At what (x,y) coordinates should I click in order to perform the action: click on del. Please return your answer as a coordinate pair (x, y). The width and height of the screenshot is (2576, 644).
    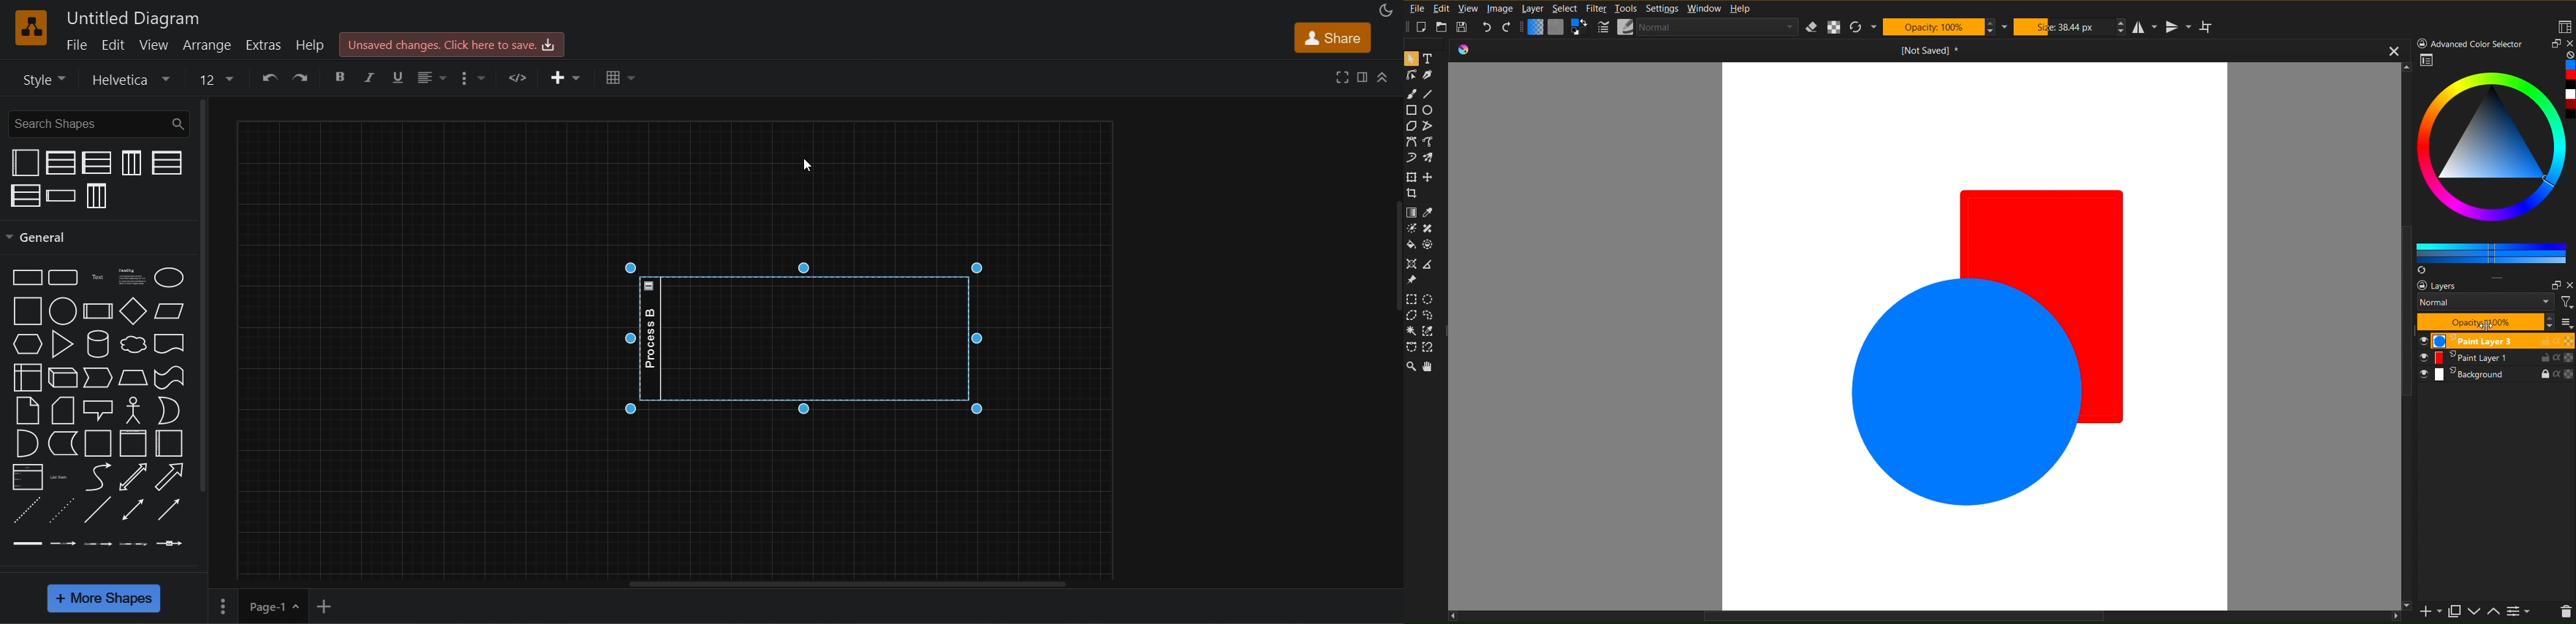
    Looking at the image, I should click on (2566, 614).